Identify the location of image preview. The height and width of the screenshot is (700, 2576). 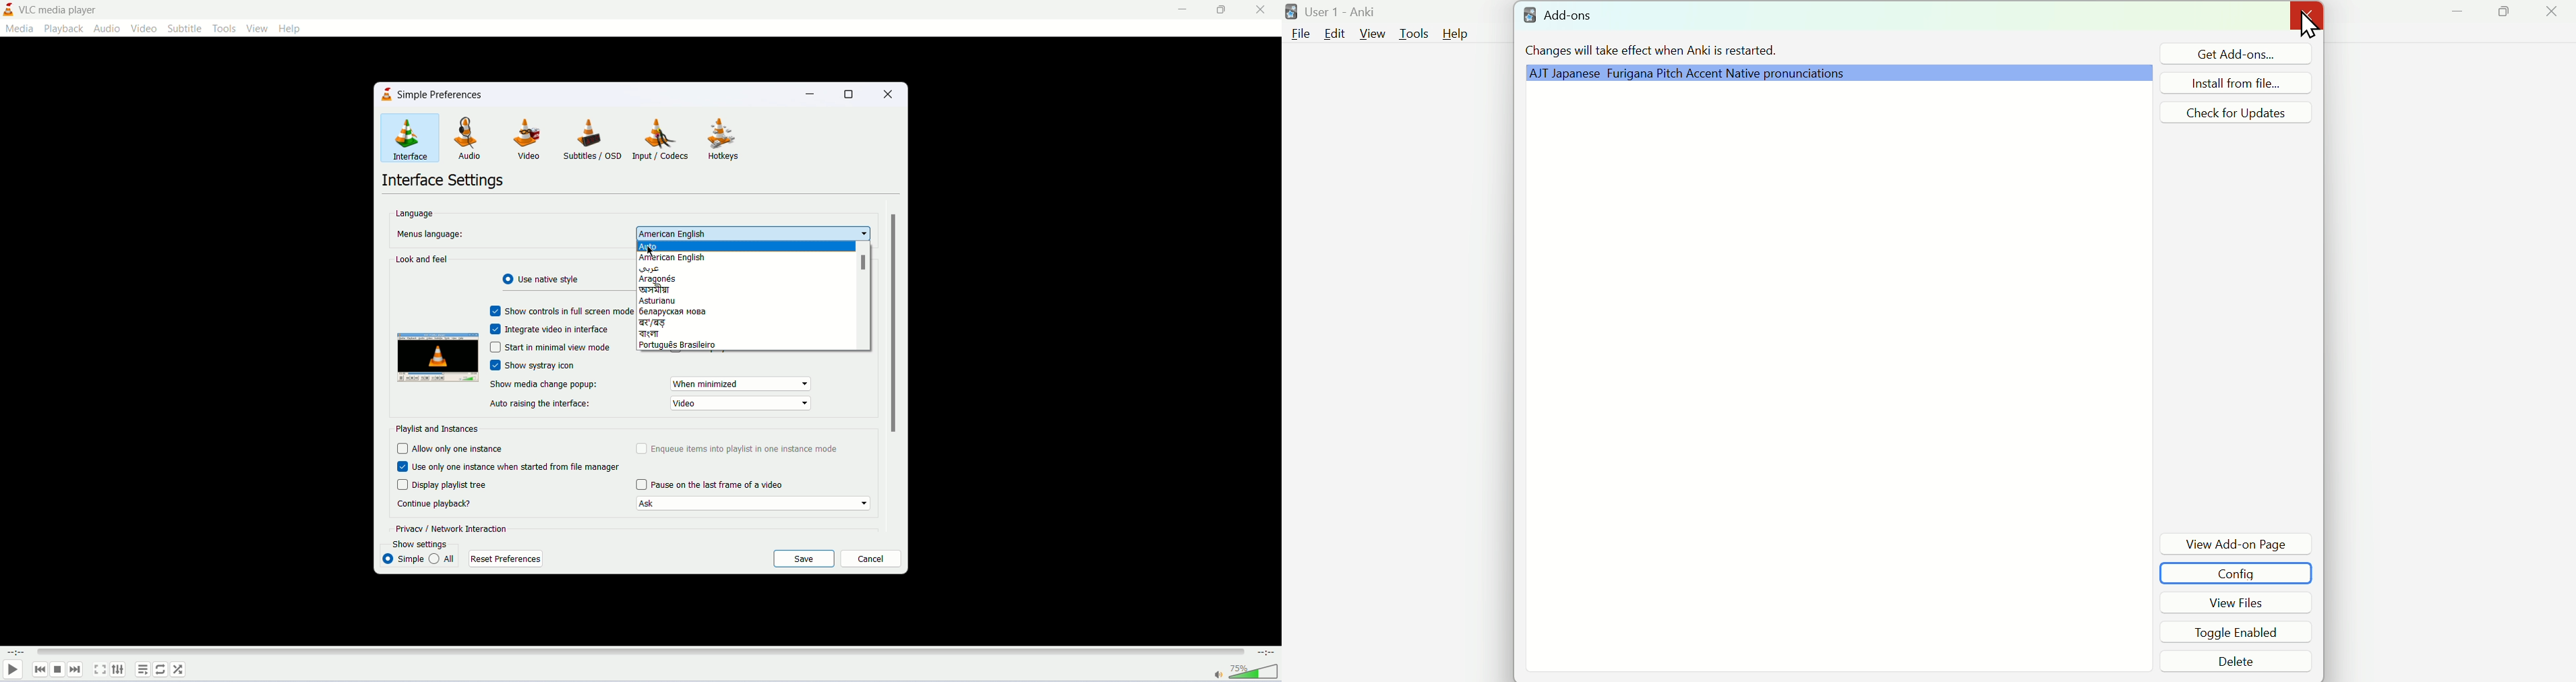
(437, 358).